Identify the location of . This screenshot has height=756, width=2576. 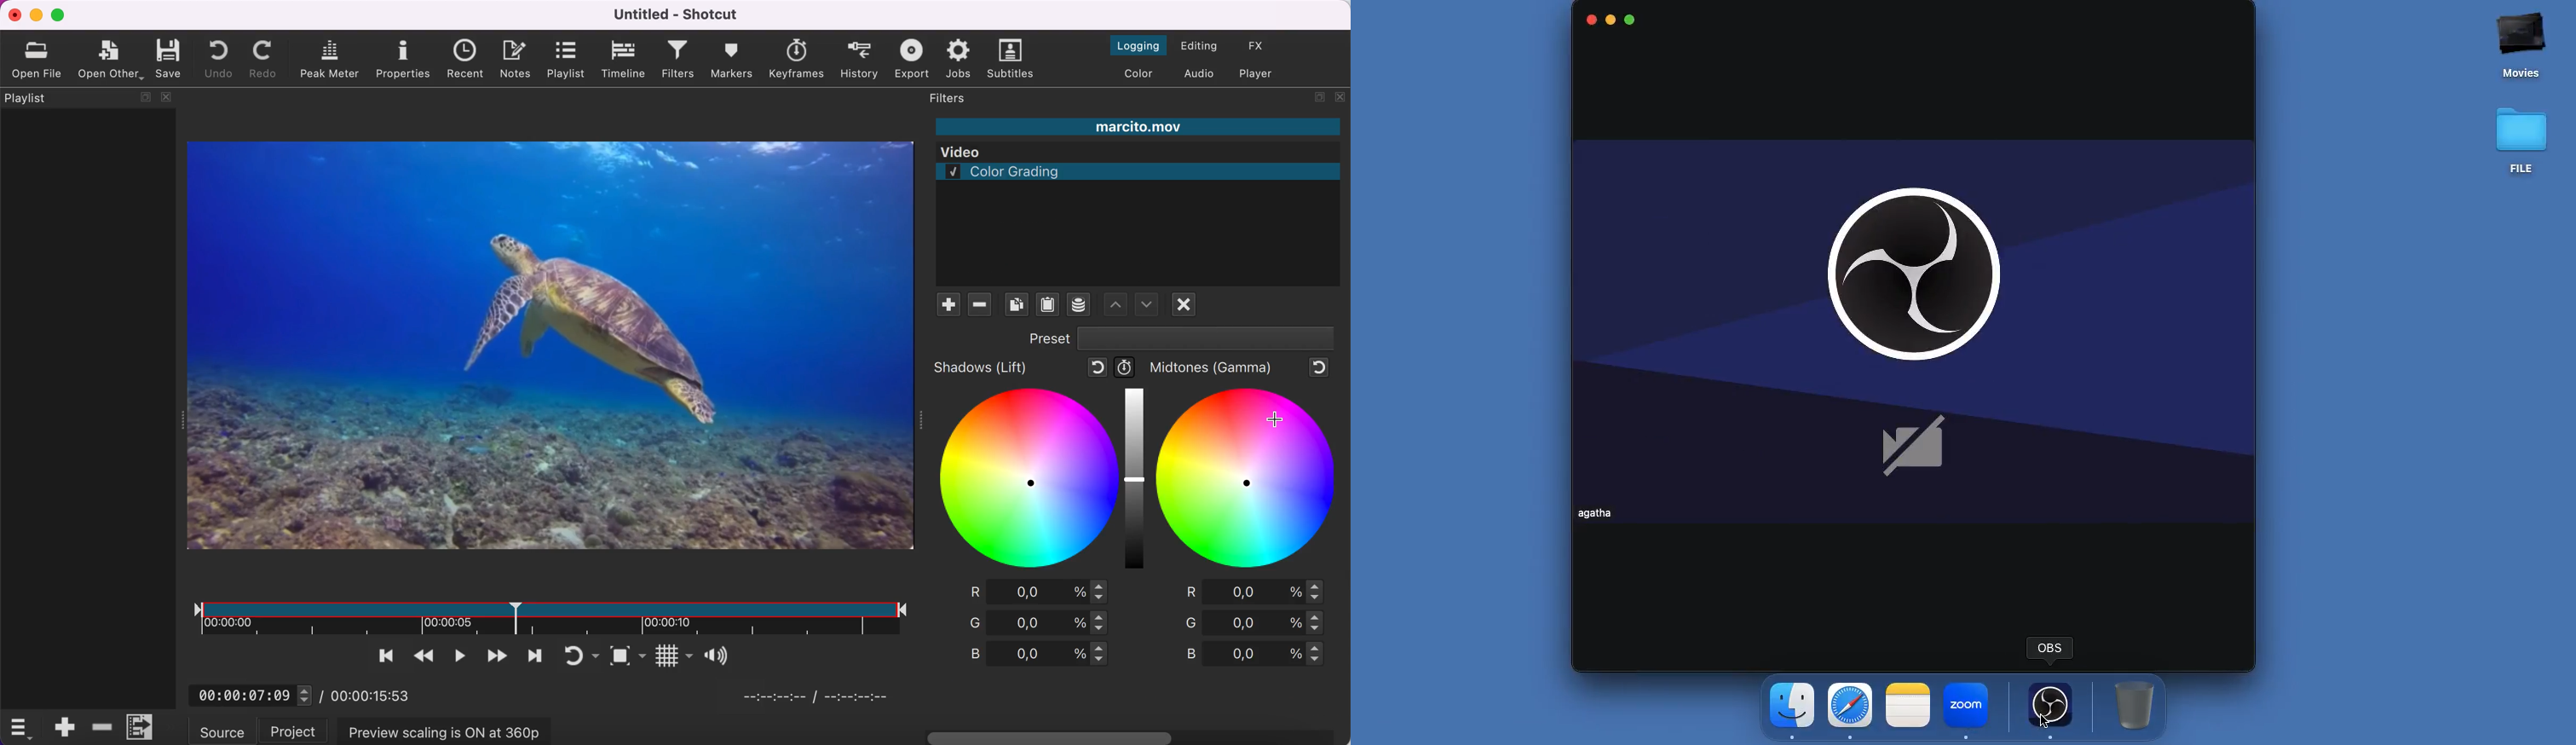
(717, 655).